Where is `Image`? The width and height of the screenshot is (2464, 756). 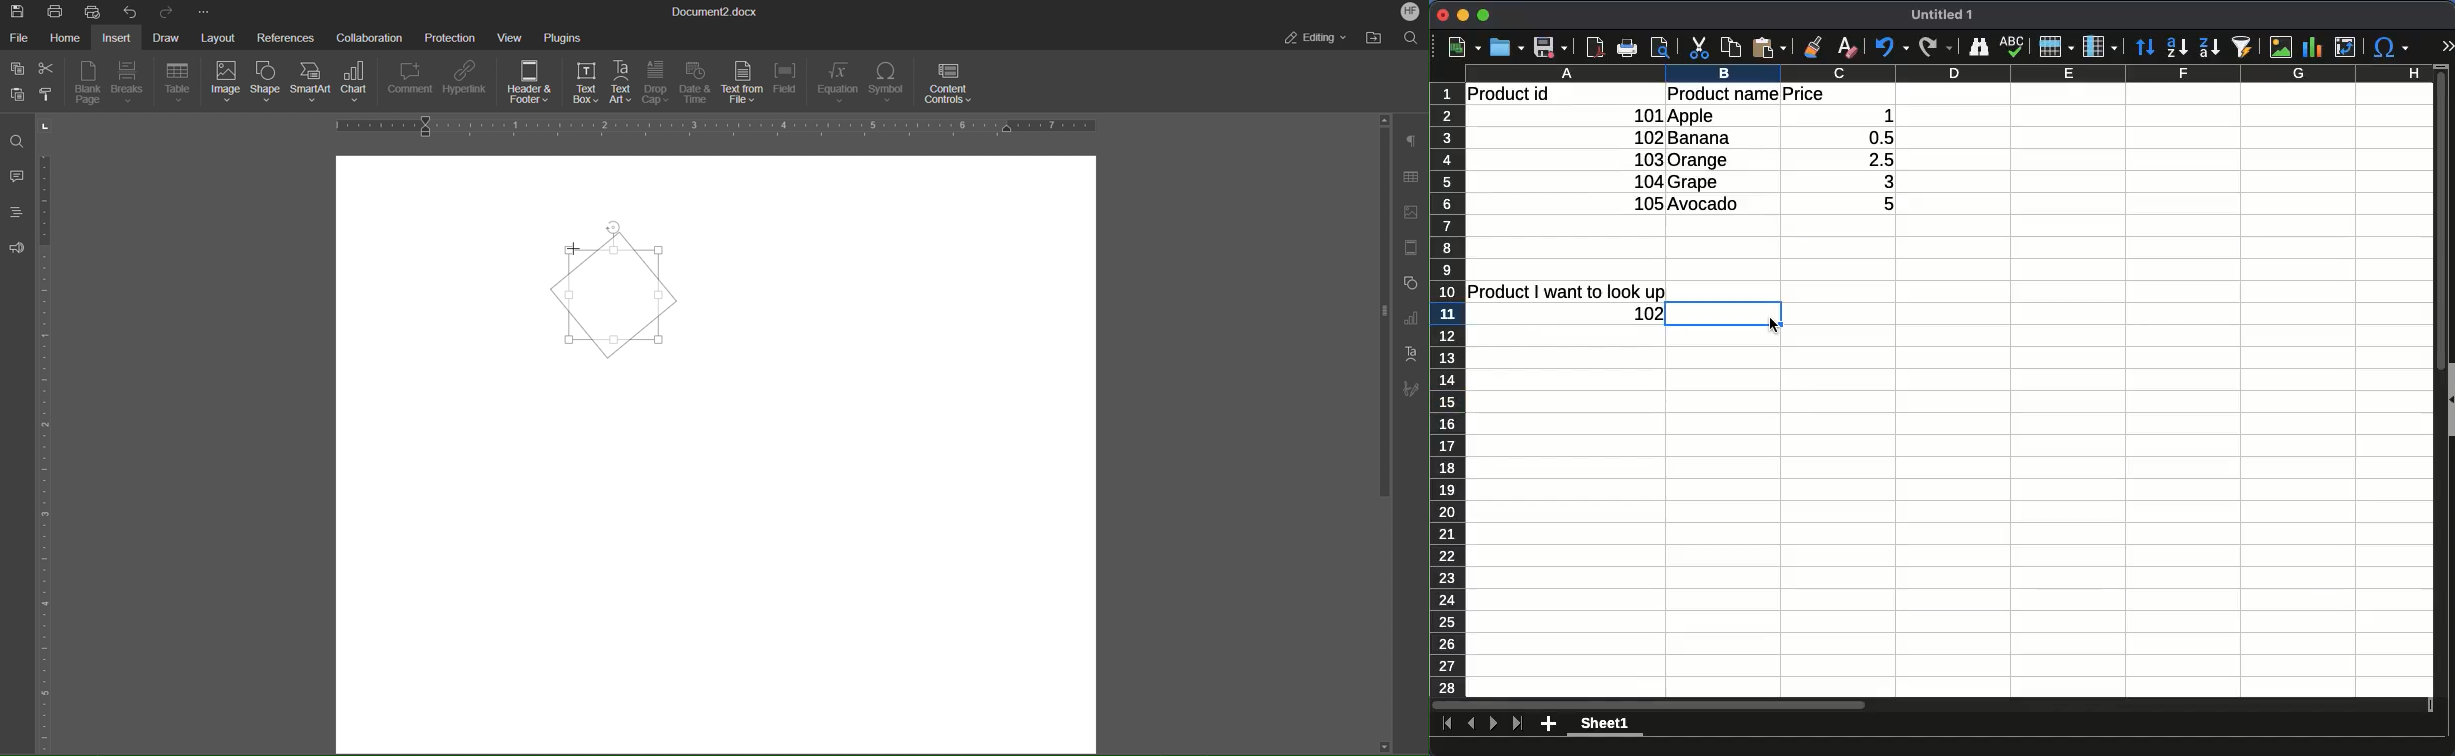 Image is located at coordinates (225, 84).